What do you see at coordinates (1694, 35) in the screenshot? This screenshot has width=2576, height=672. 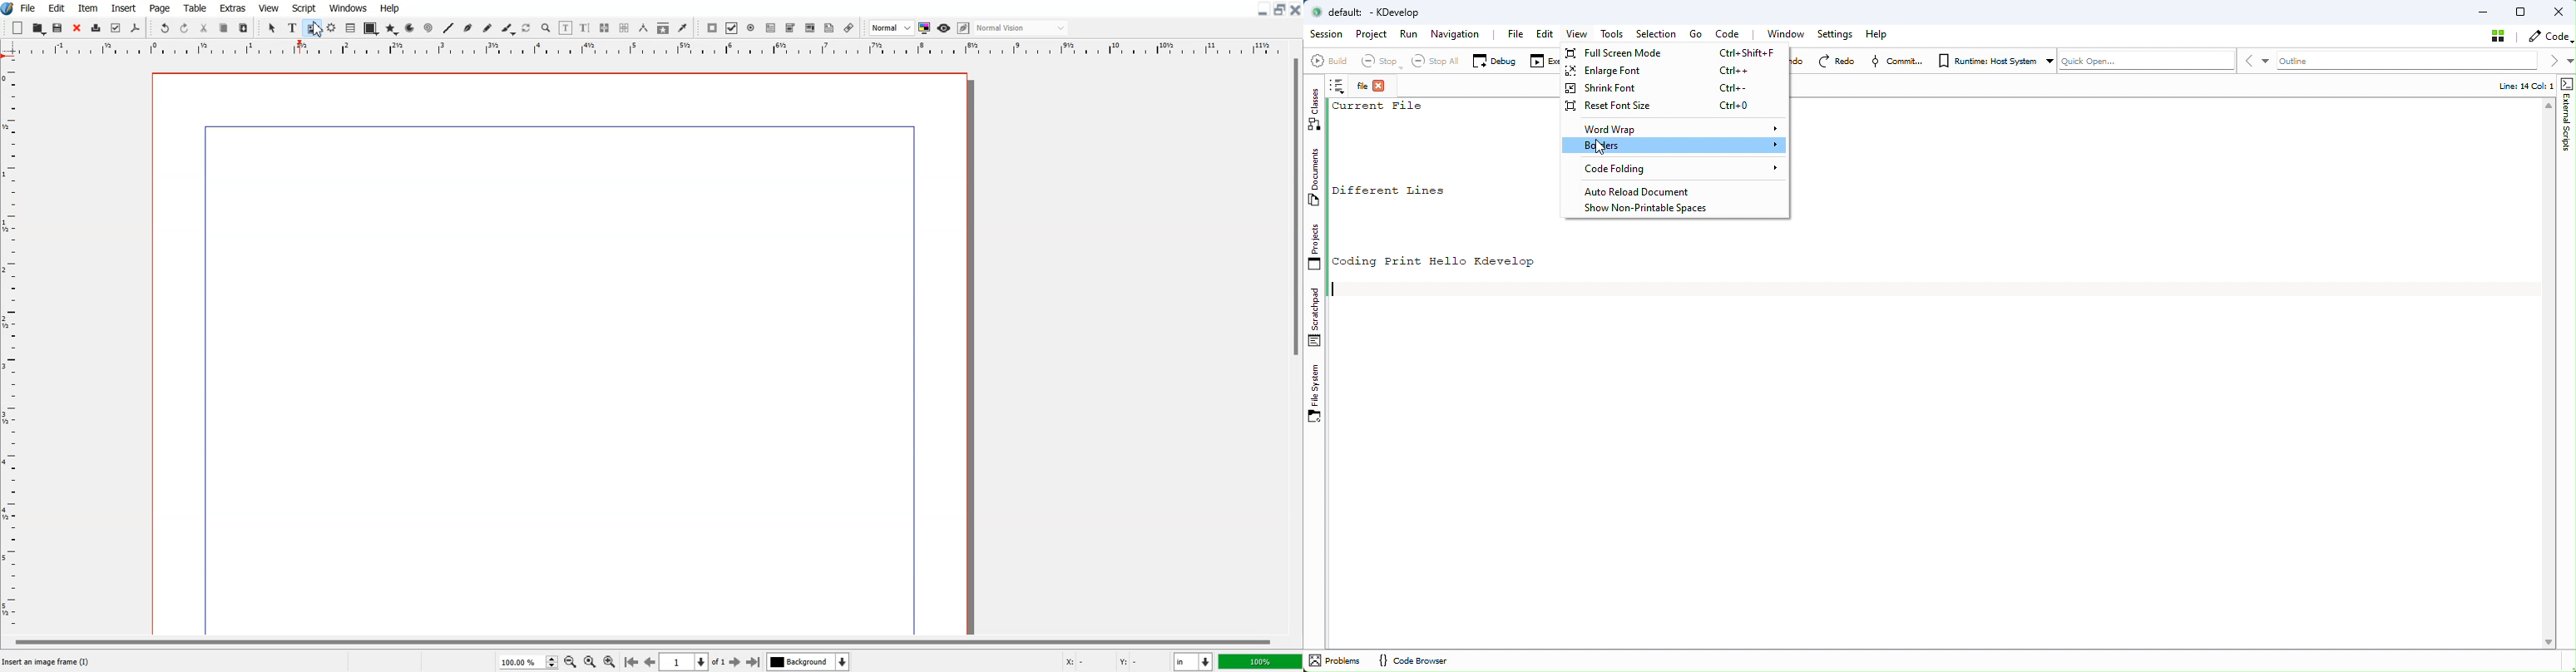 I see `Go` at bounding box center [1694, 35].